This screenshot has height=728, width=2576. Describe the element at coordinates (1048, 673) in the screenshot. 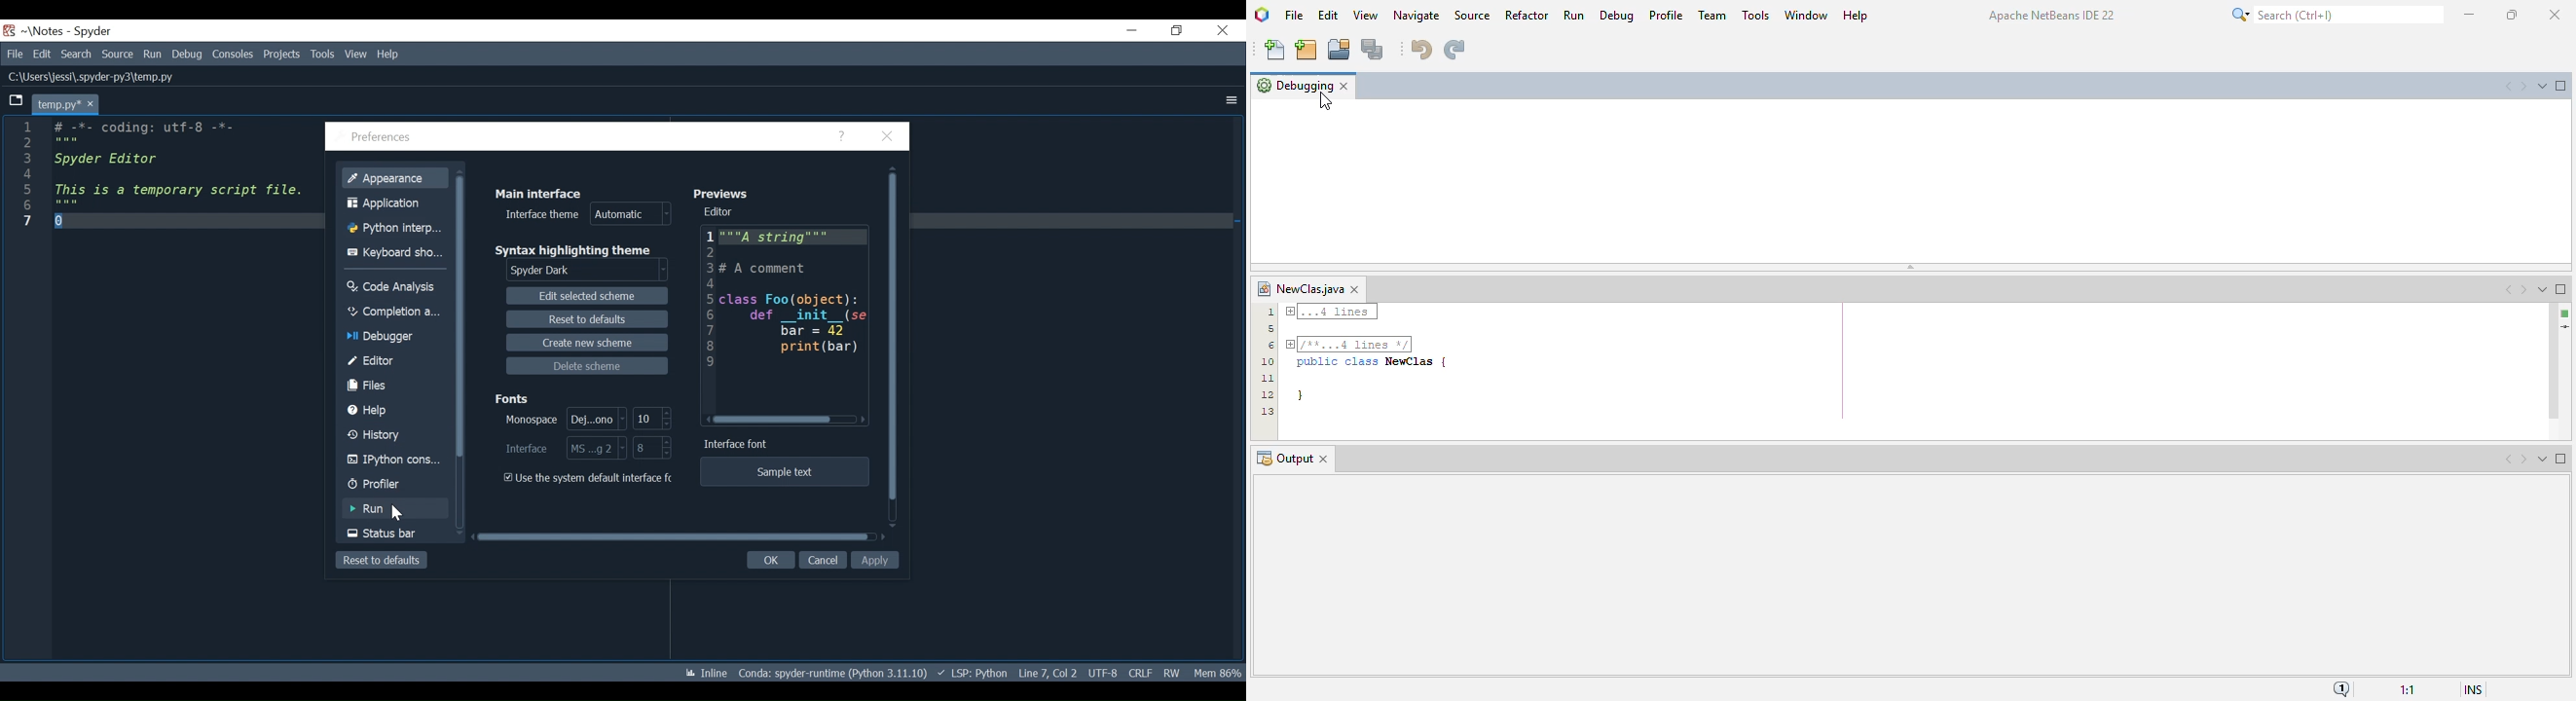

I see `cursor position` at that location.